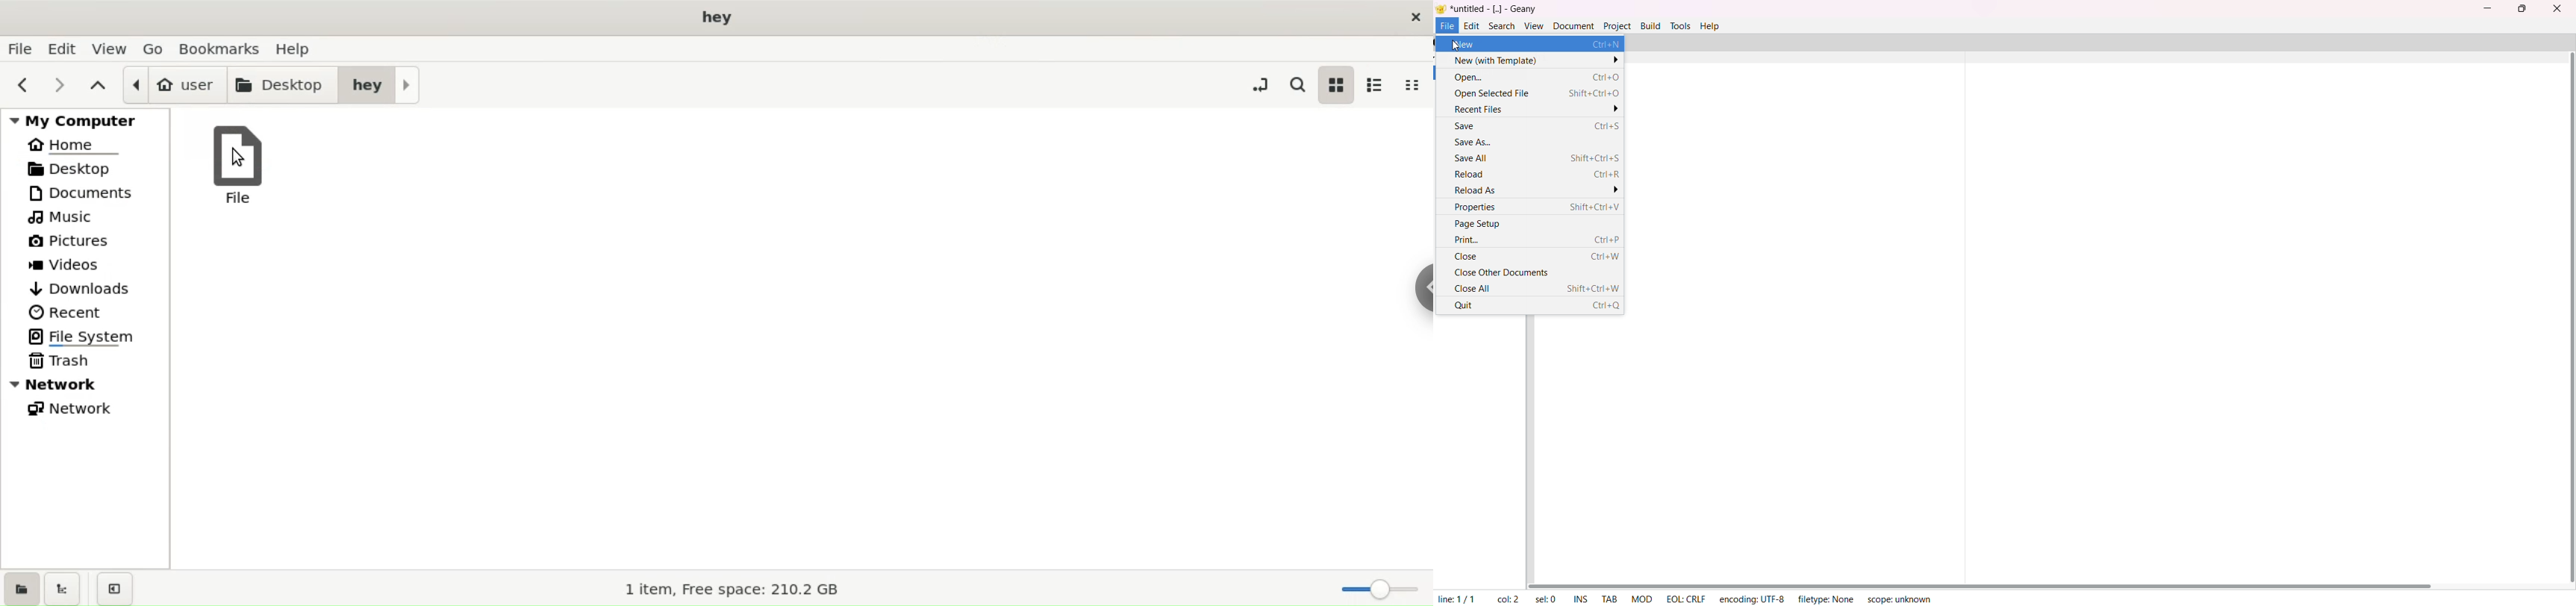 This screenshot has width=2576, height=616. What do you see at coordinates (1413, 15) in the screenshot?
I see `close` at bounding box center [1413, 15].